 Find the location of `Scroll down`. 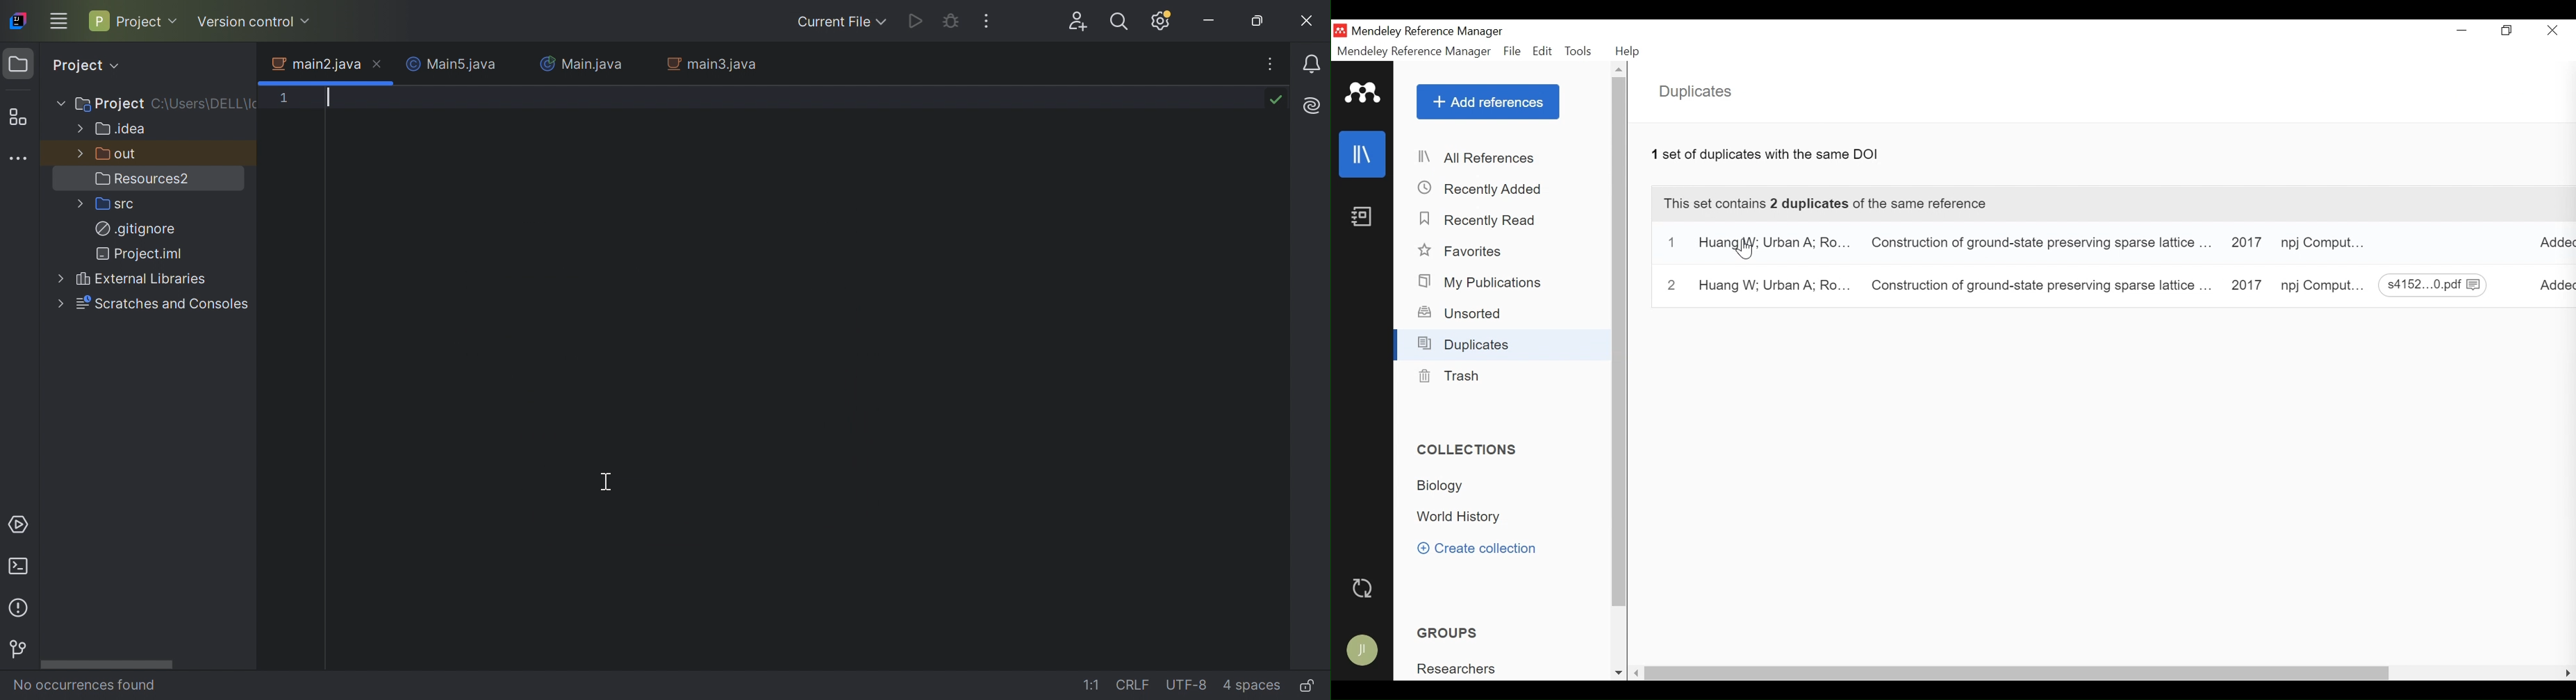

Scroll down is located at coordinates (1617, 674).